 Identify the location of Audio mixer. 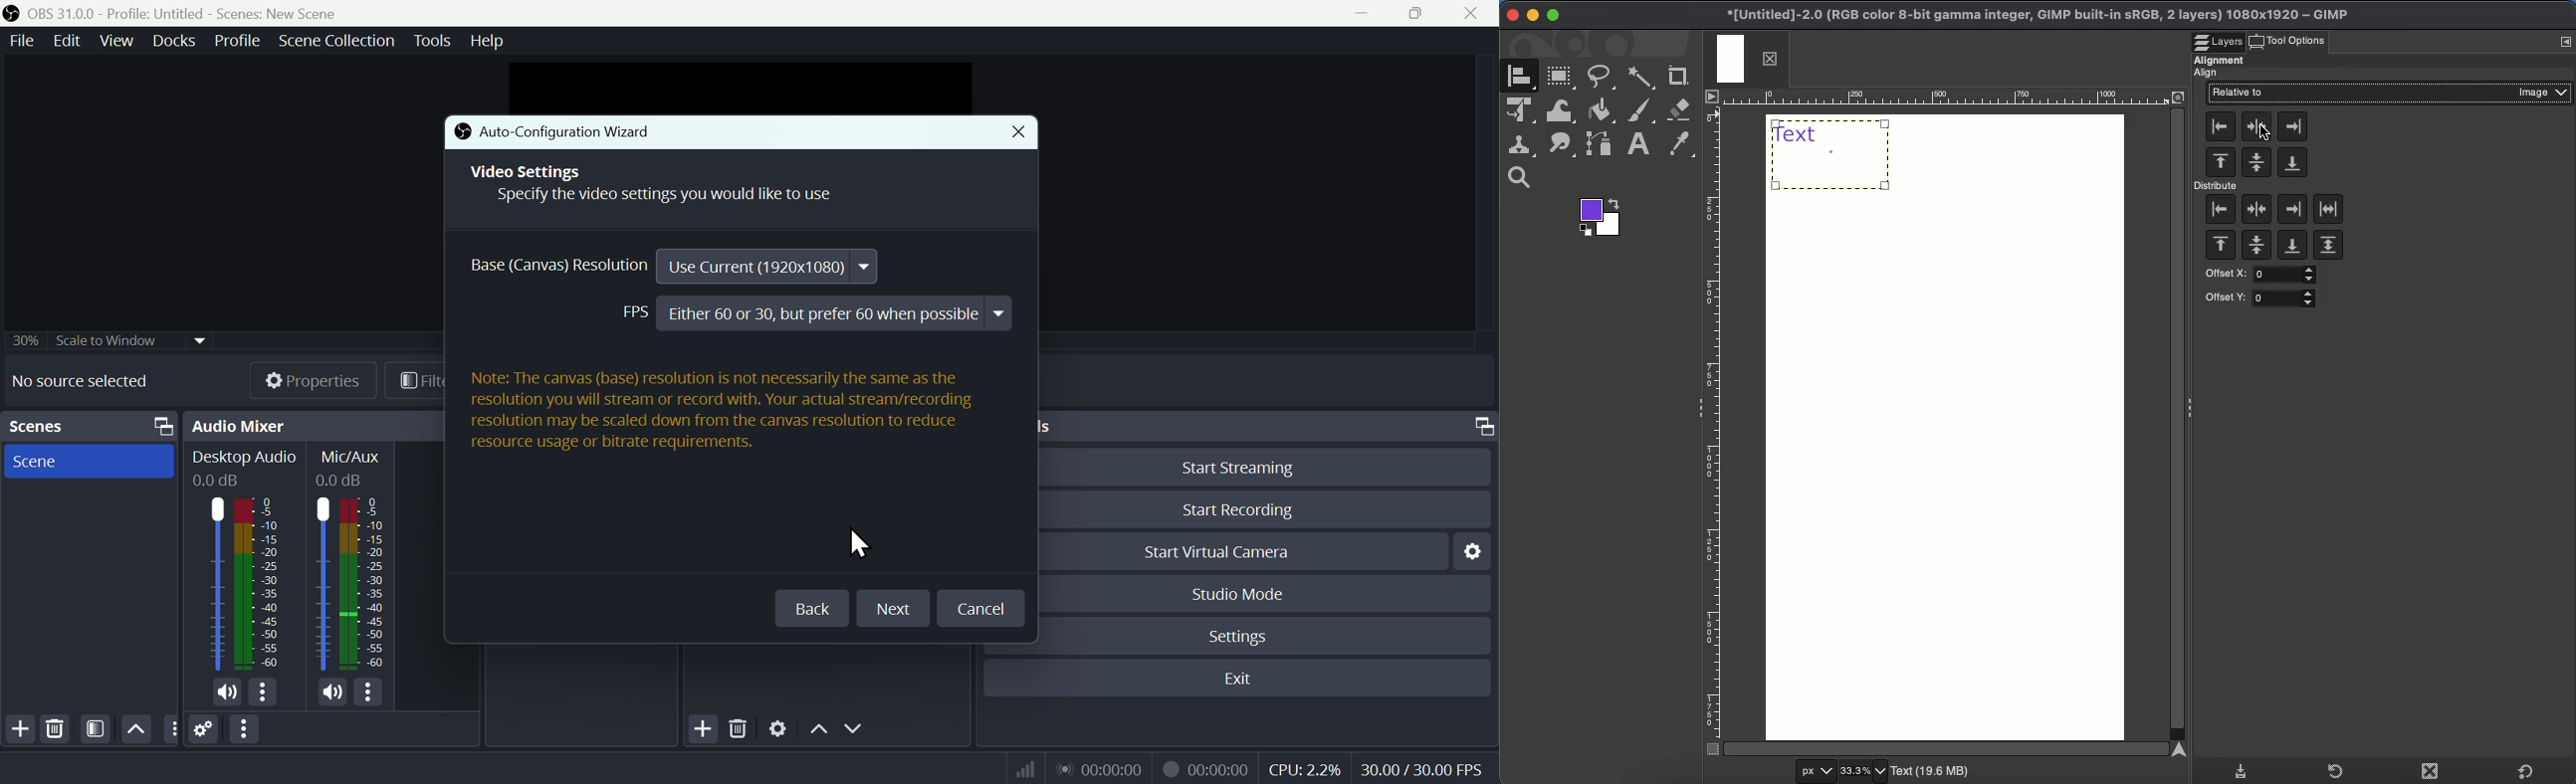
(245, 562).